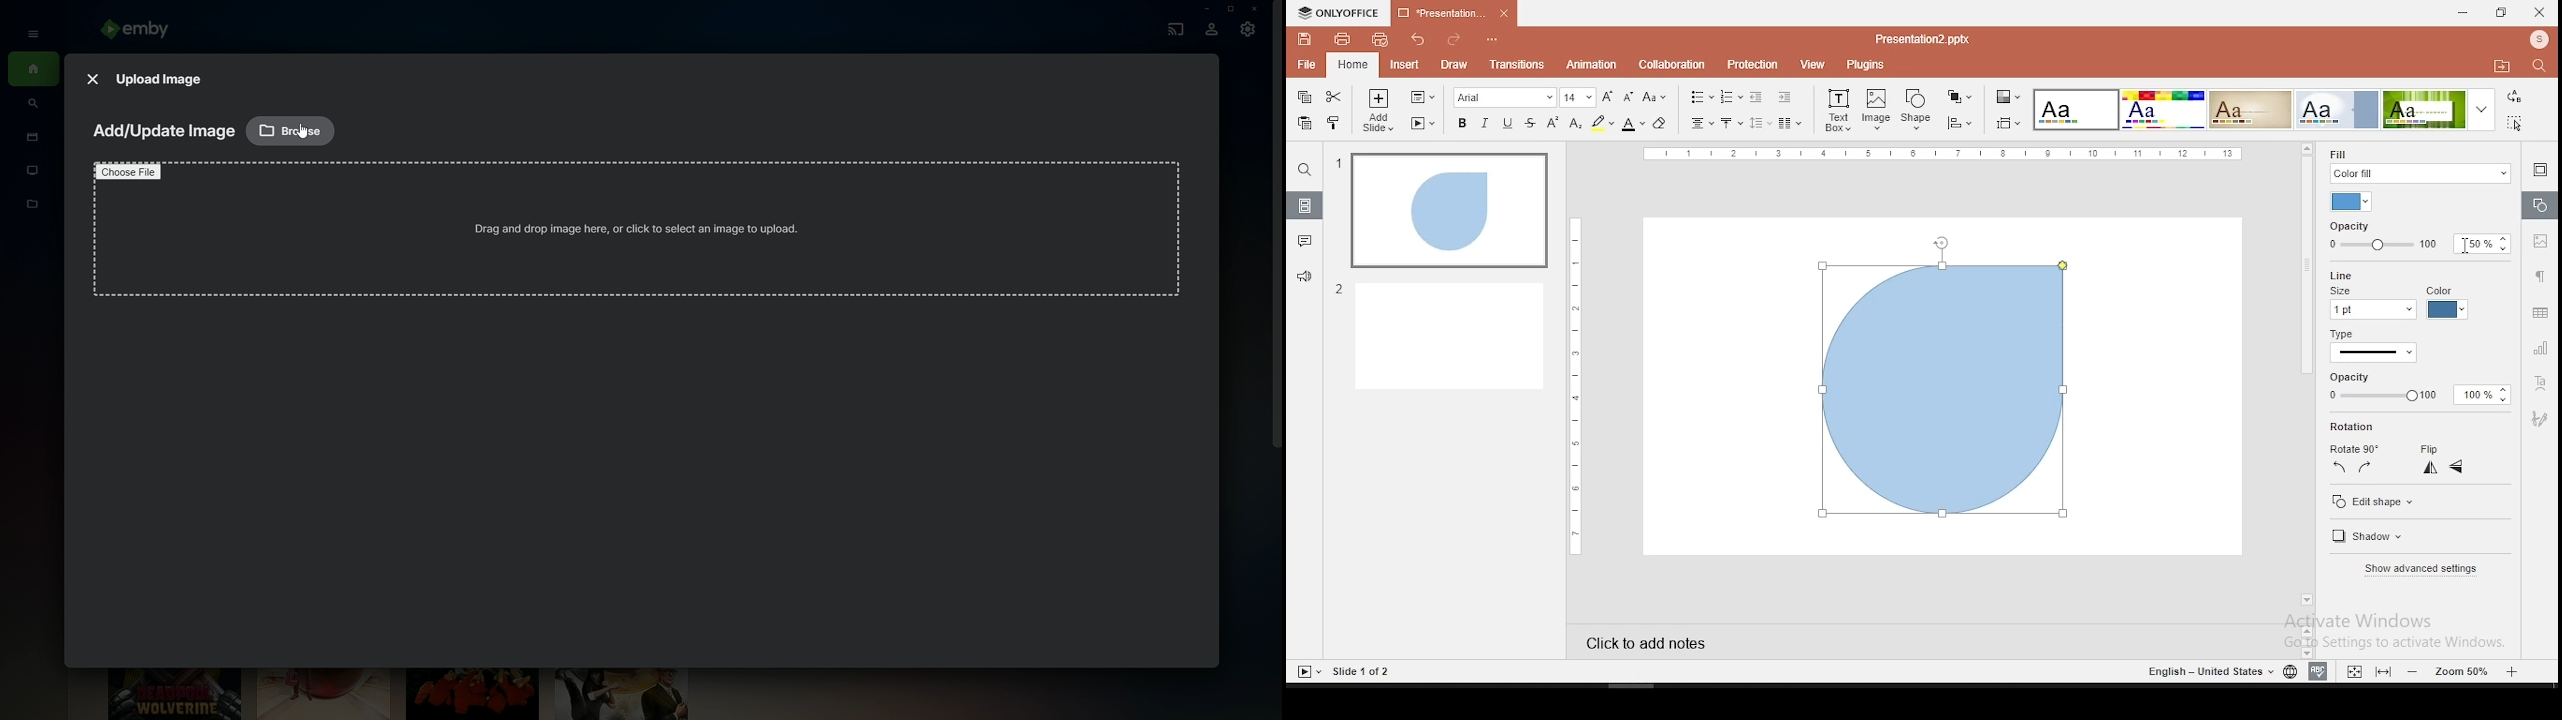 This screenshot has width=2576, height=728. Describe the element at coordinates (1342, 12) in the screenshot. I see `icon` at that location.